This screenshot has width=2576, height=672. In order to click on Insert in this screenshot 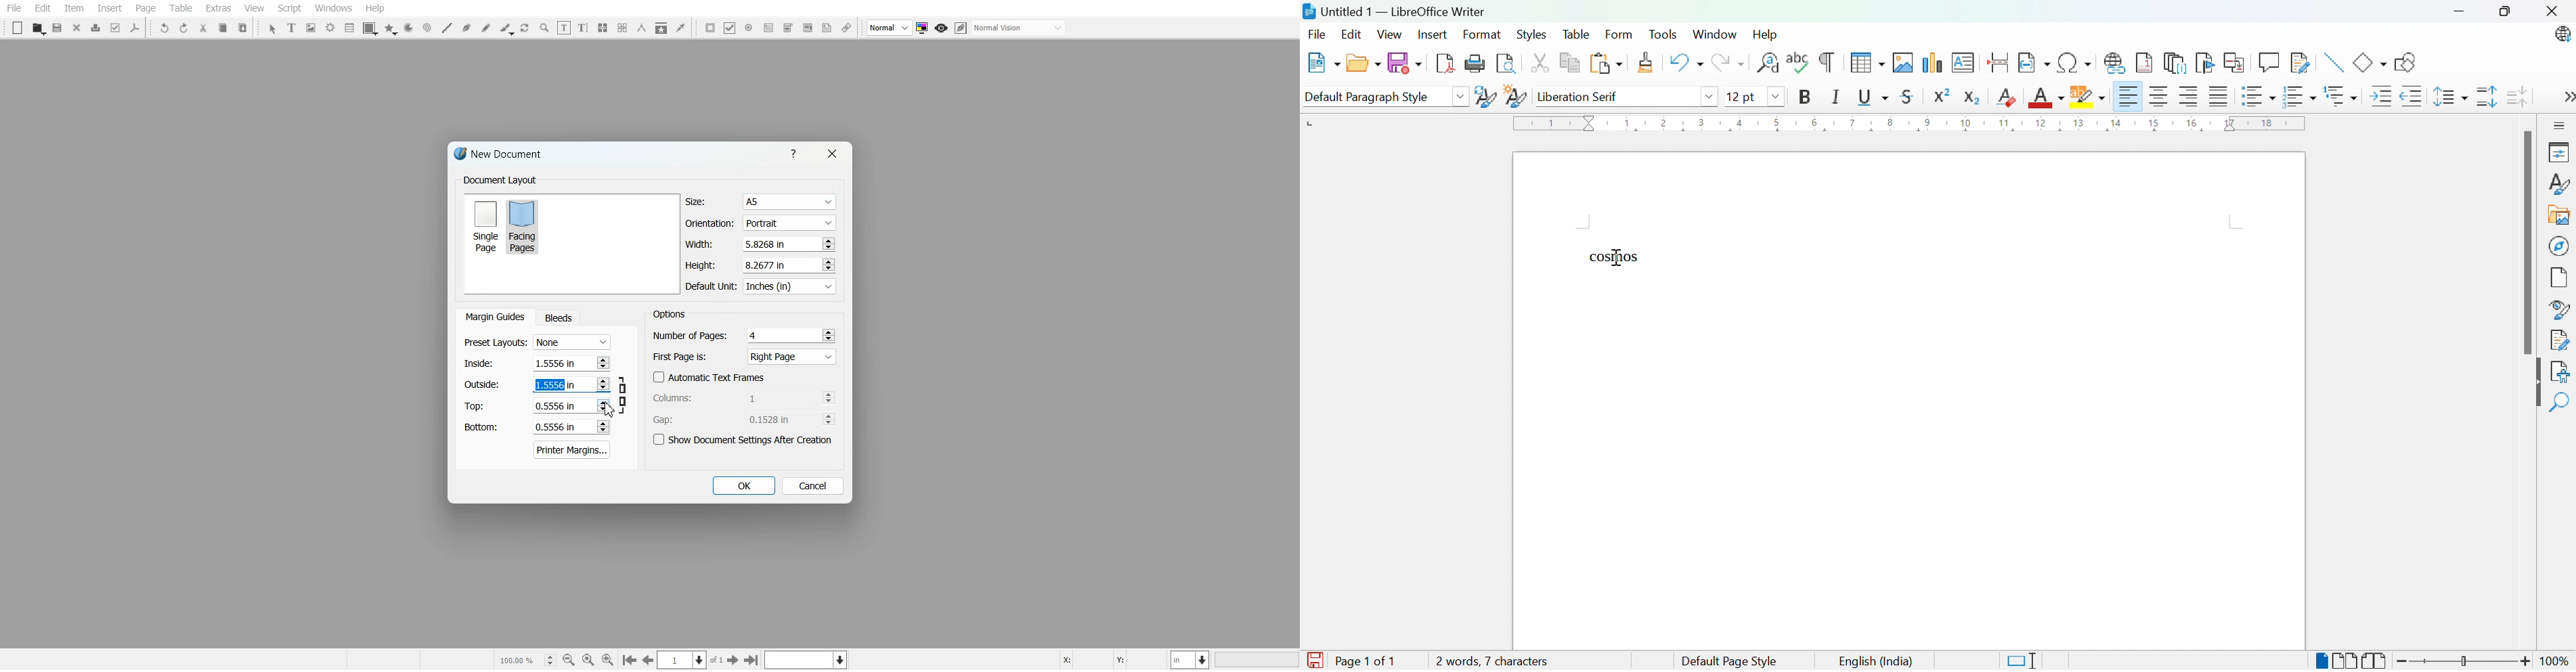, I will do `click(109, 8)`.